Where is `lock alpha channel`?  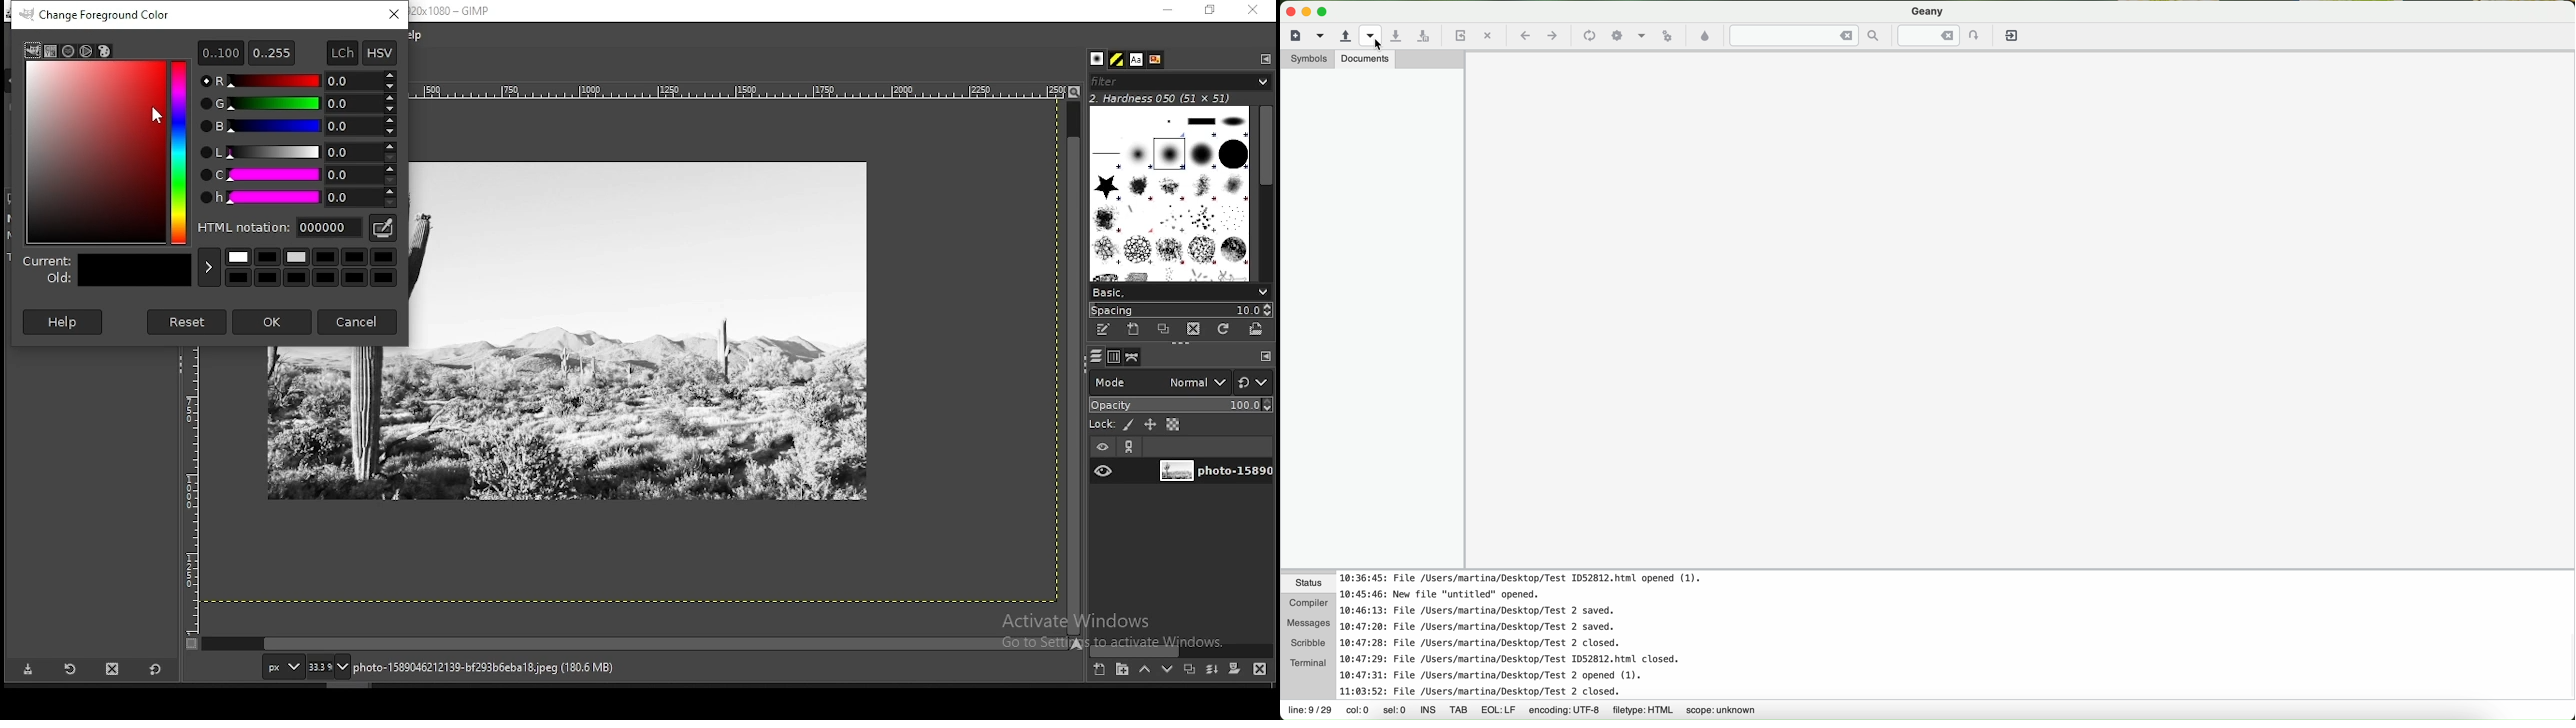
lock alpha channel is located at coordinates (1172, 424).